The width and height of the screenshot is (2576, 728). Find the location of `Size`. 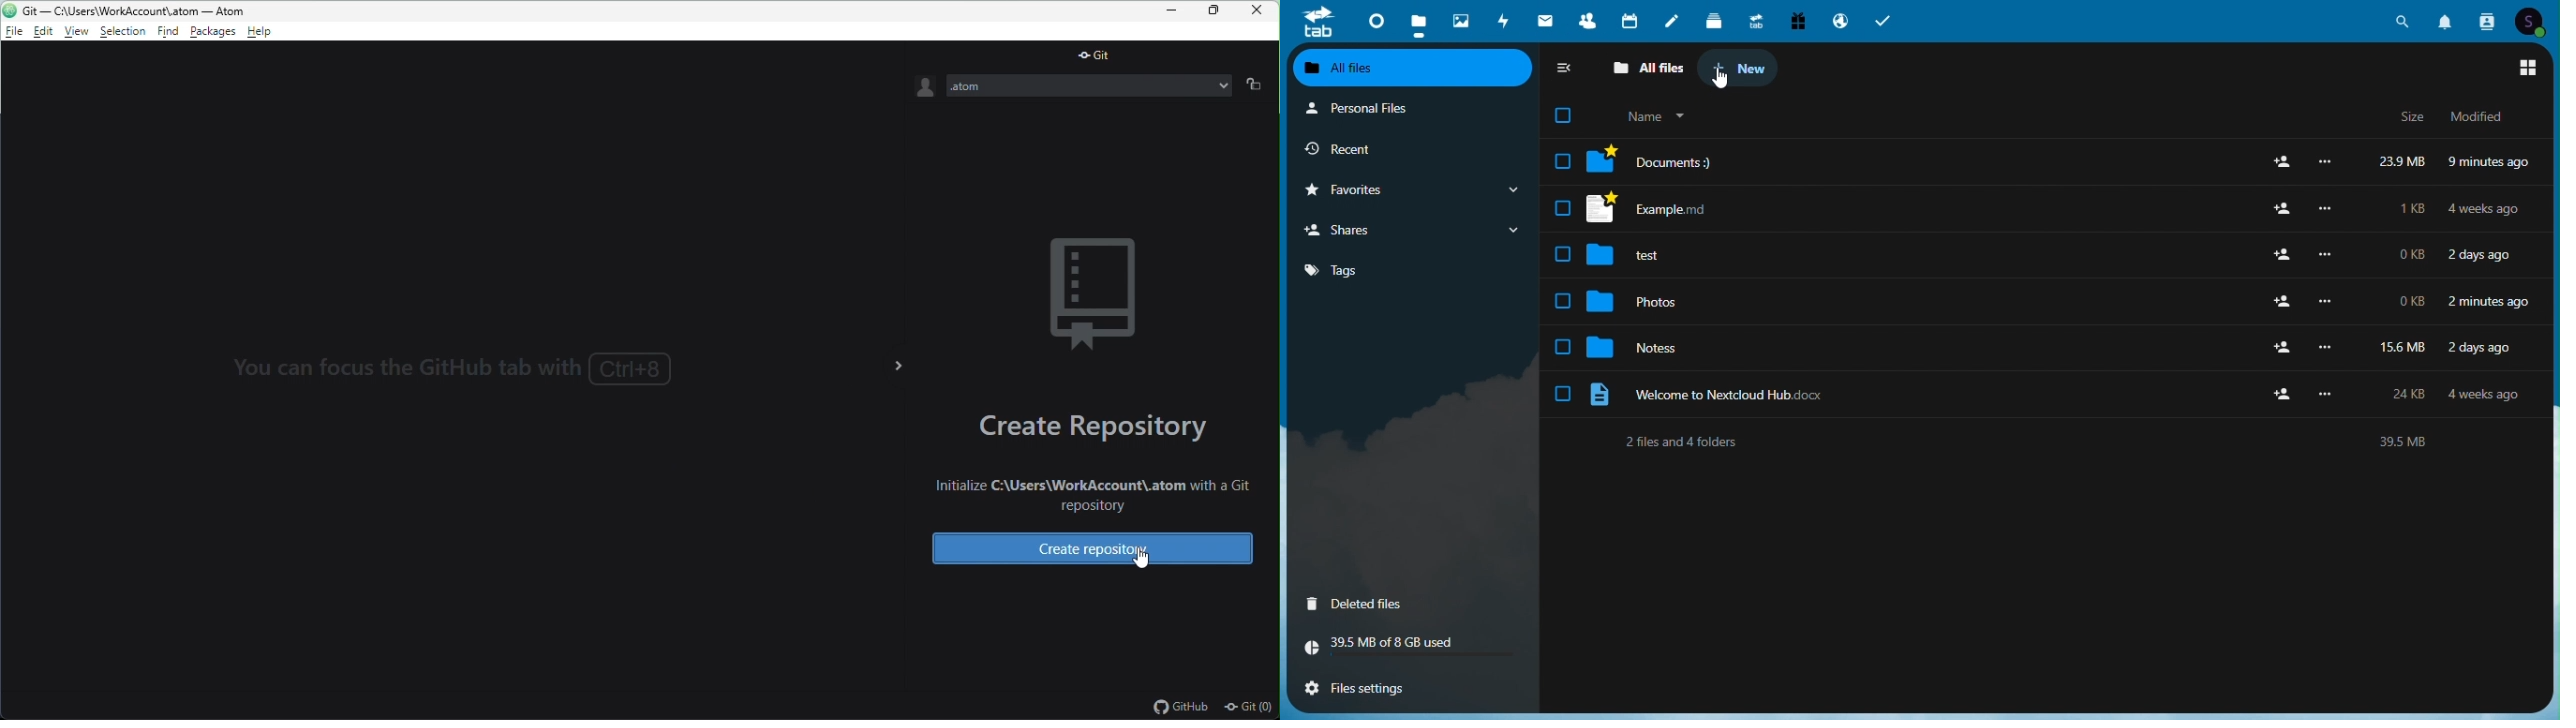

Size is located at coordinates (2413, 118).